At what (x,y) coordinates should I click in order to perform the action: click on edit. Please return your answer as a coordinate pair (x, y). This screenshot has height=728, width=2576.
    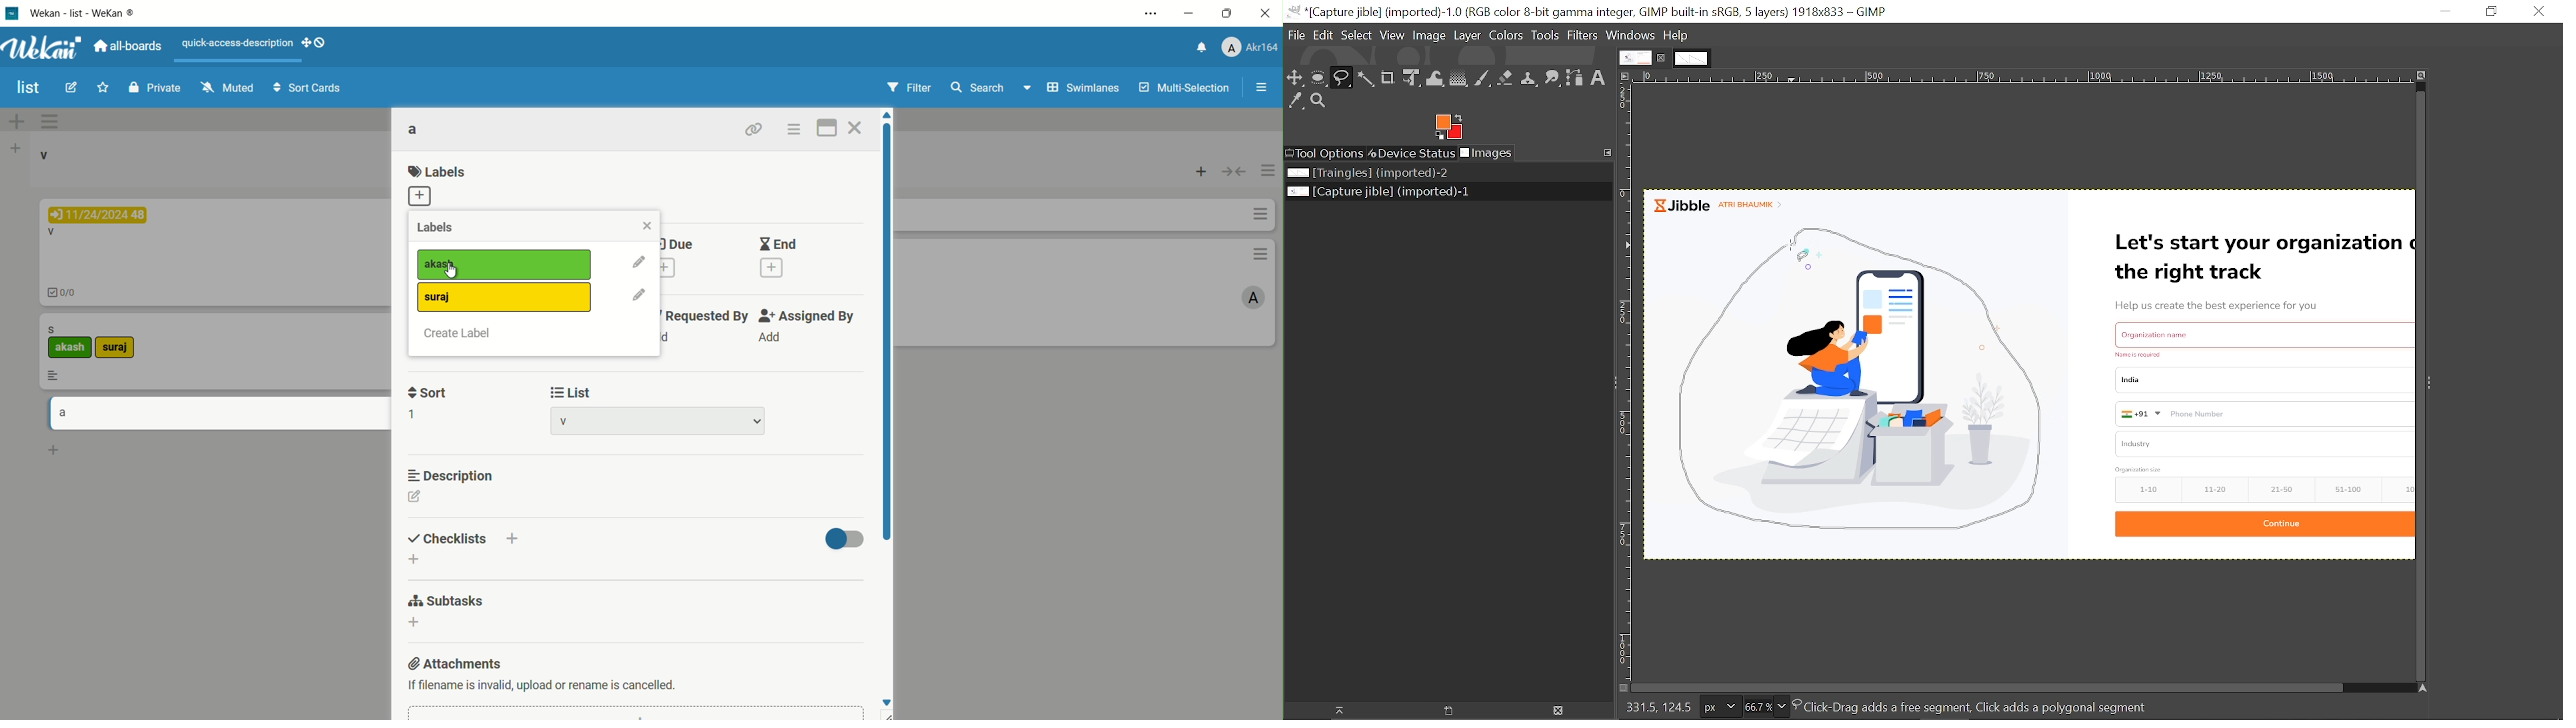
    Looking at the image, I should click on (638, 297).